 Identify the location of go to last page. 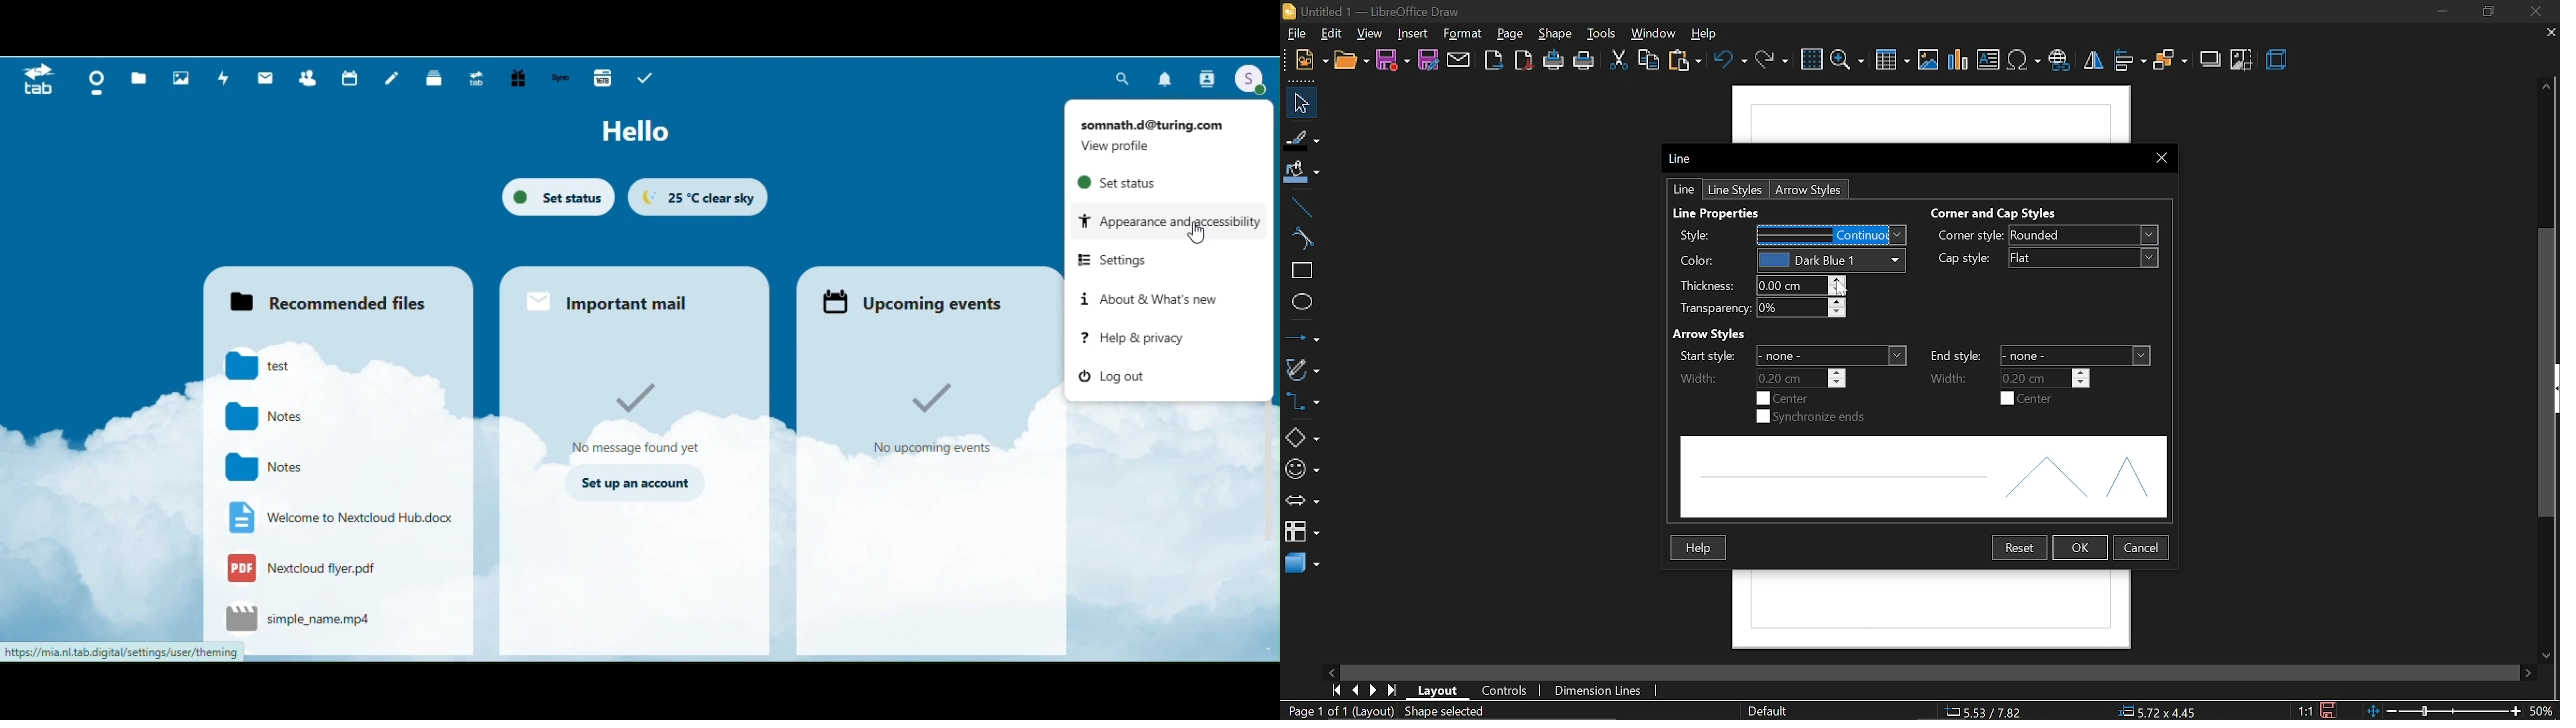
(1392, 690).